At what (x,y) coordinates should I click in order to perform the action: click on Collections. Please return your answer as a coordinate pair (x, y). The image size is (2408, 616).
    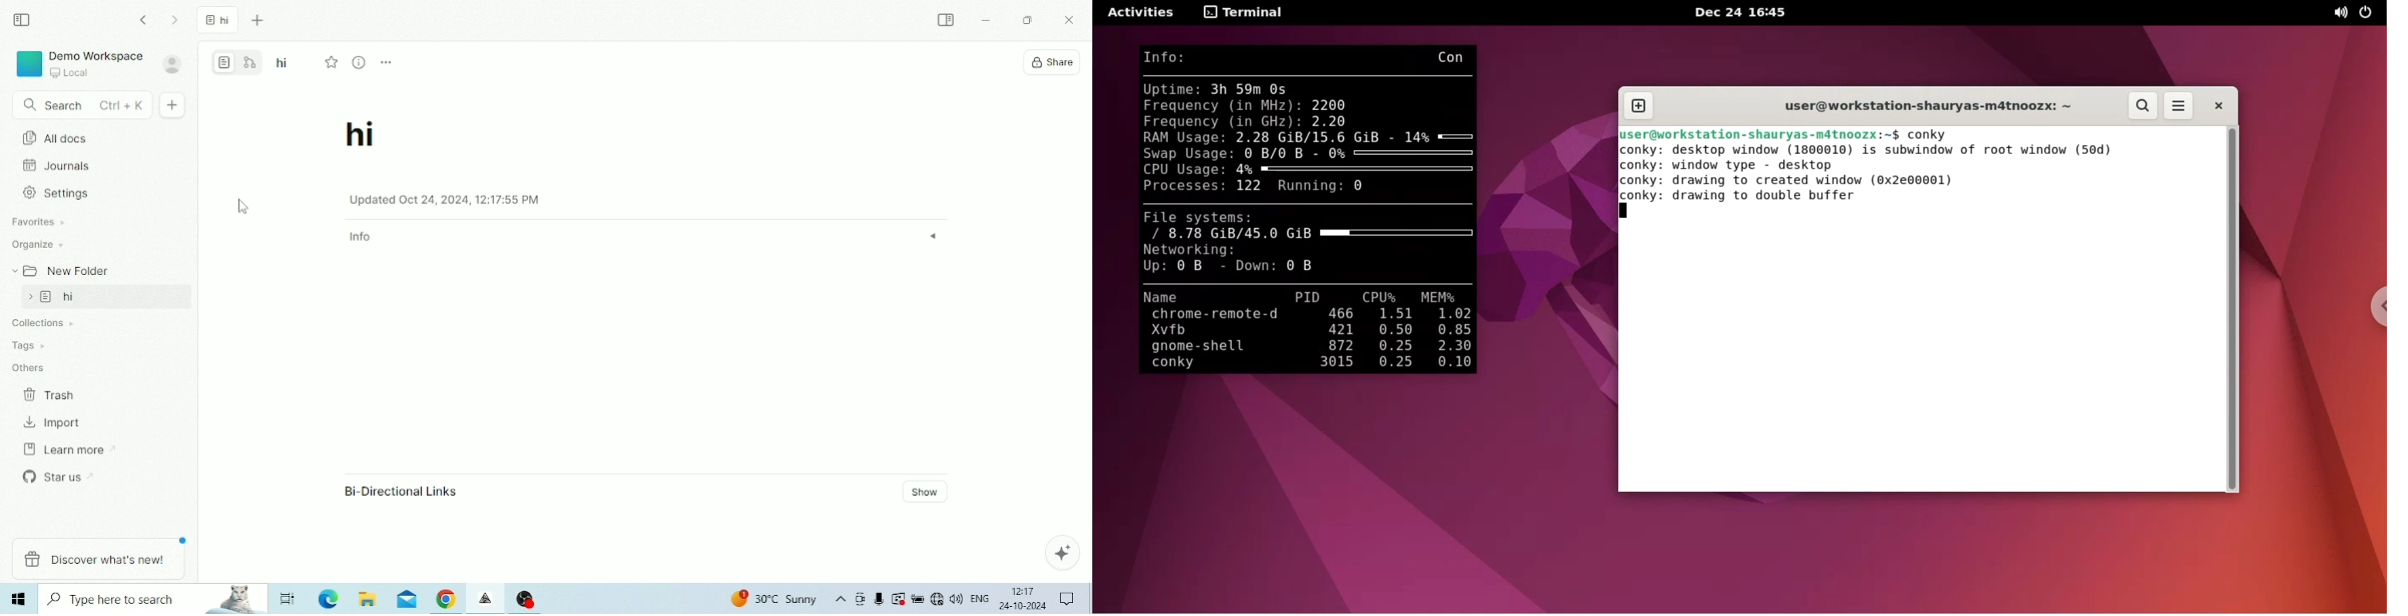
    Looking at the image, I should click on (38, 324).